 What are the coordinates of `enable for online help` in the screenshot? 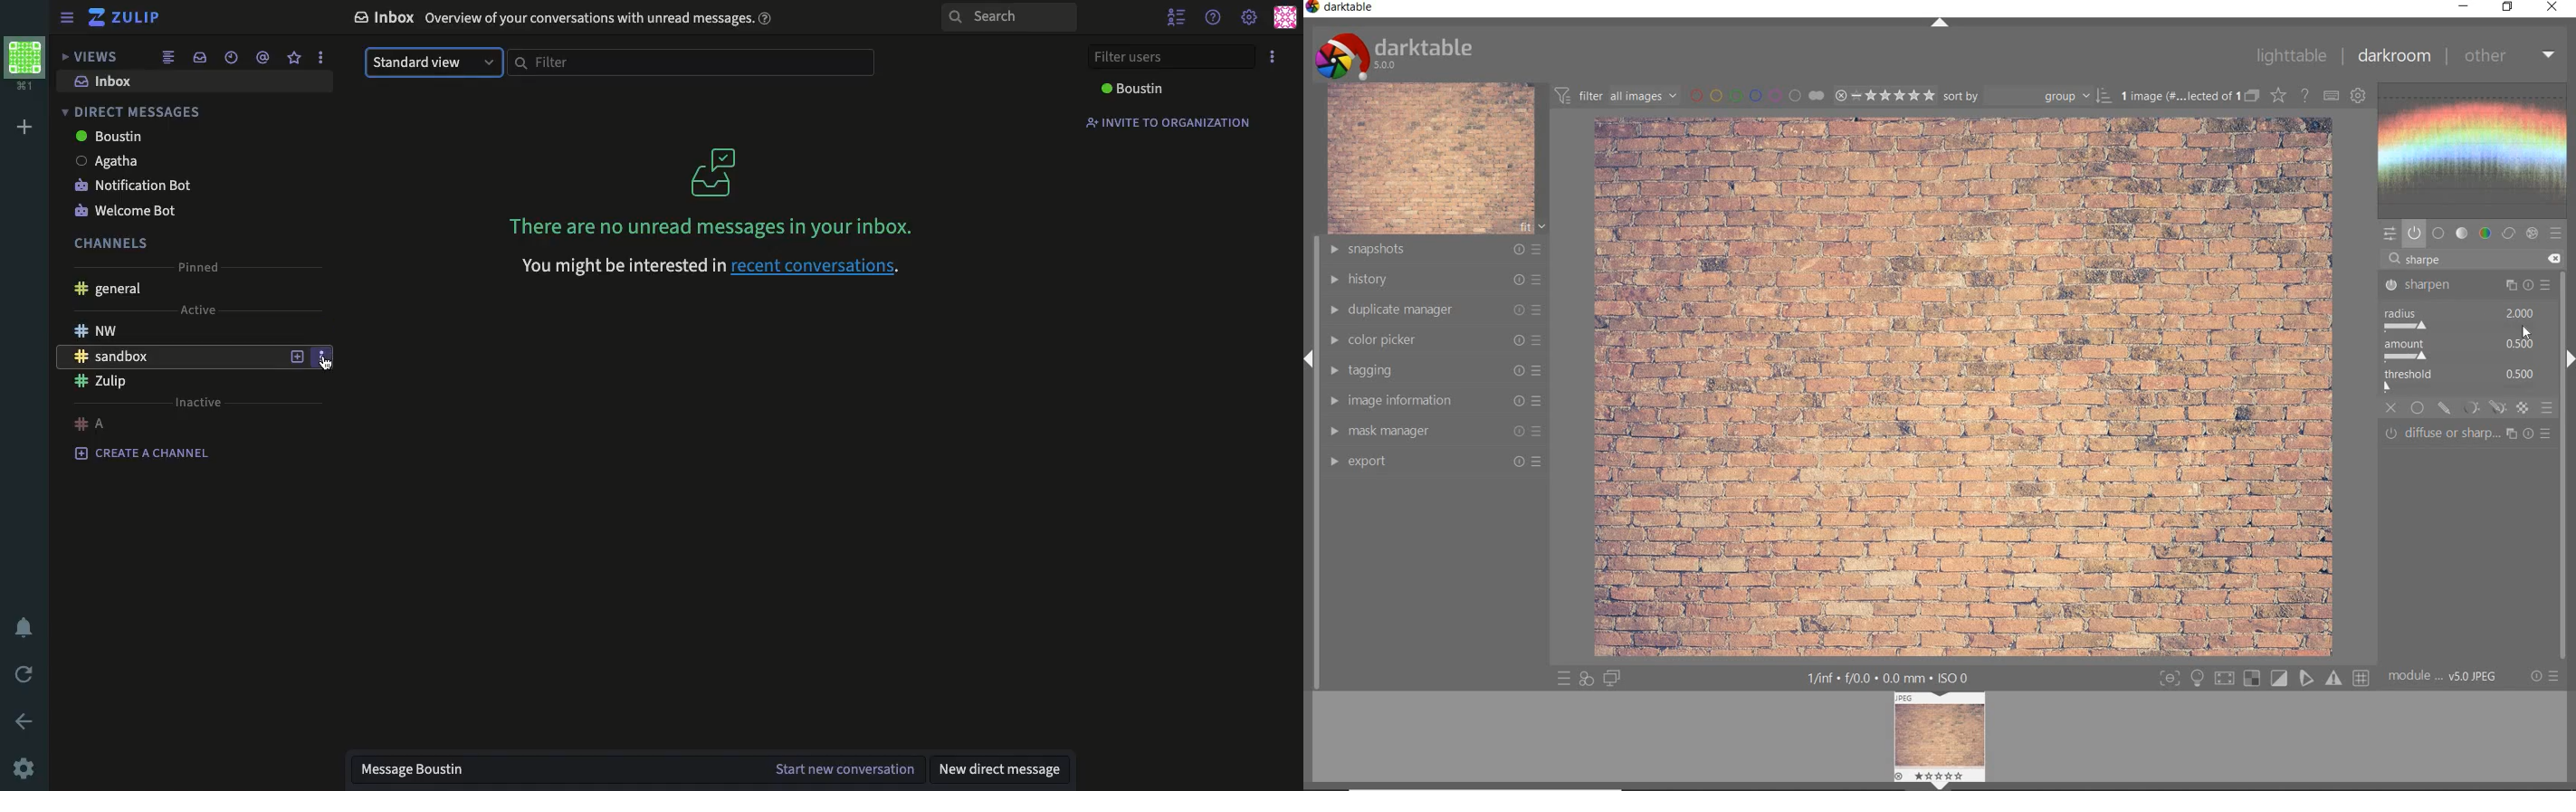 It's located at (2304, 97).